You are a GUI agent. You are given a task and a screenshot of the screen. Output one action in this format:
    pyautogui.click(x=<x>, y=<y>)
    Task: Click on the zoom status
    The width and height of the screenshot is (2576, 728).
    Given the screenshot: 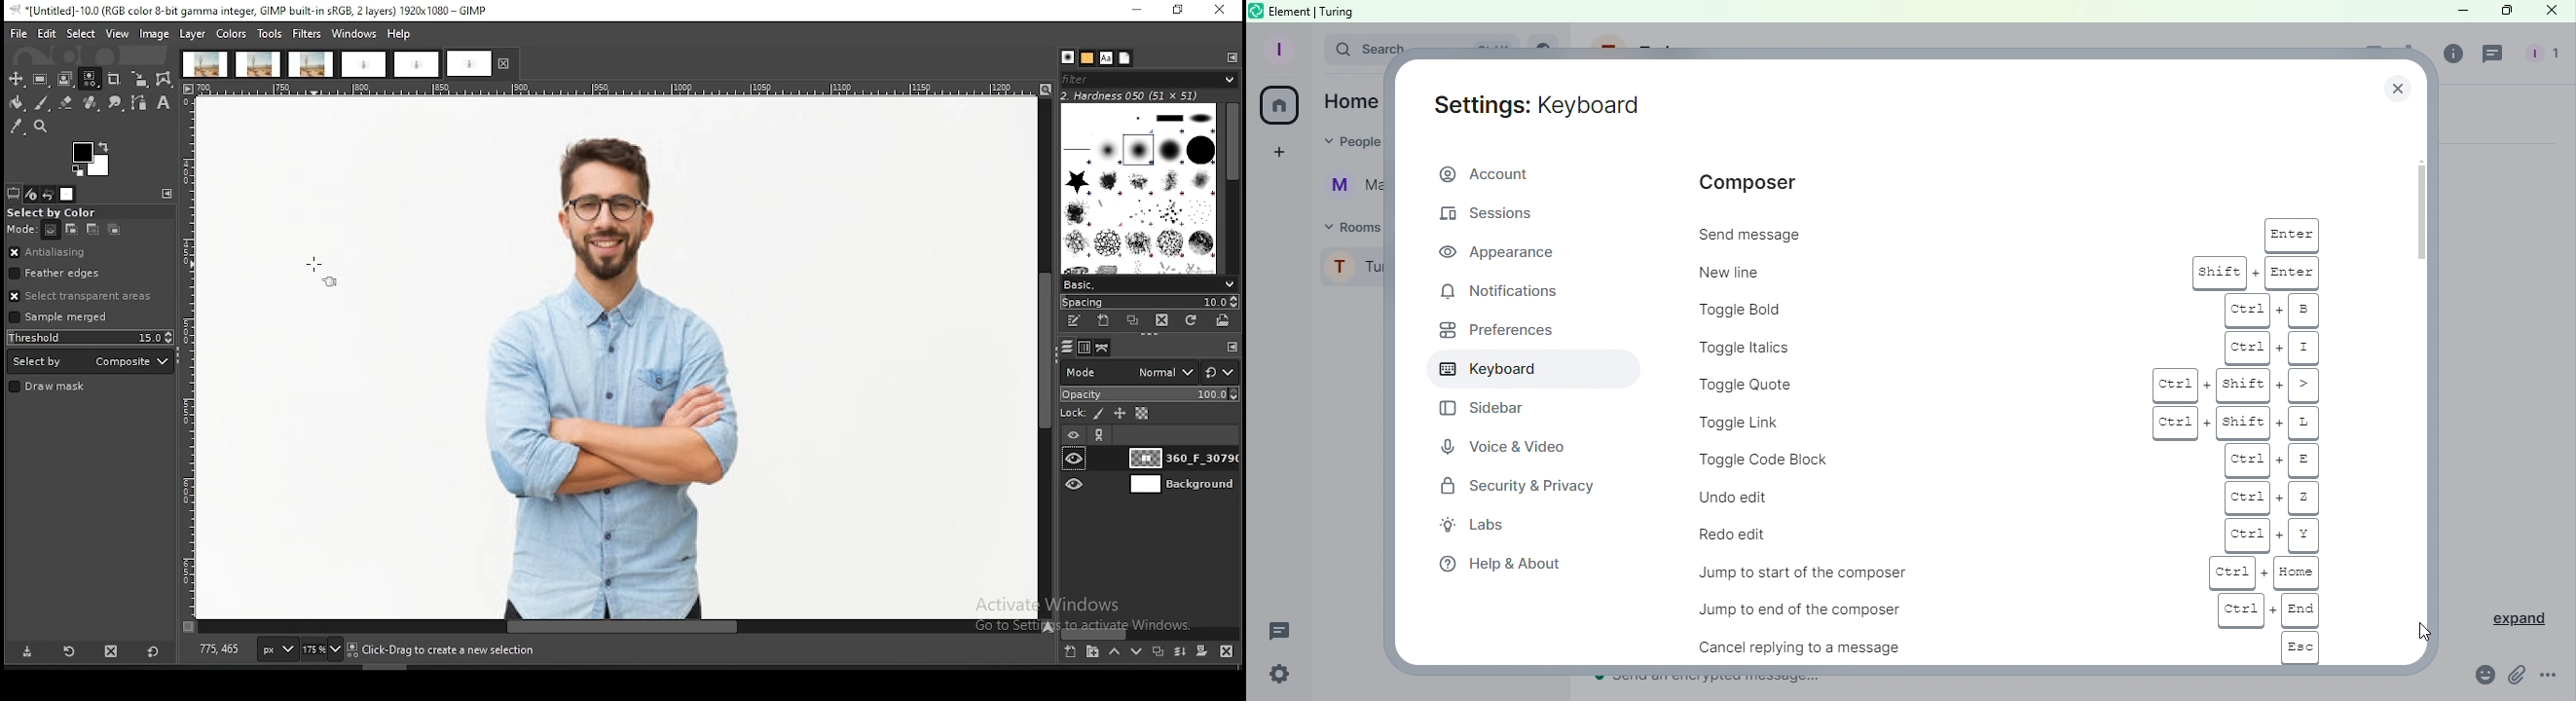 What is the action you would take?
    pyautogui.click(x=323, y=650)
    